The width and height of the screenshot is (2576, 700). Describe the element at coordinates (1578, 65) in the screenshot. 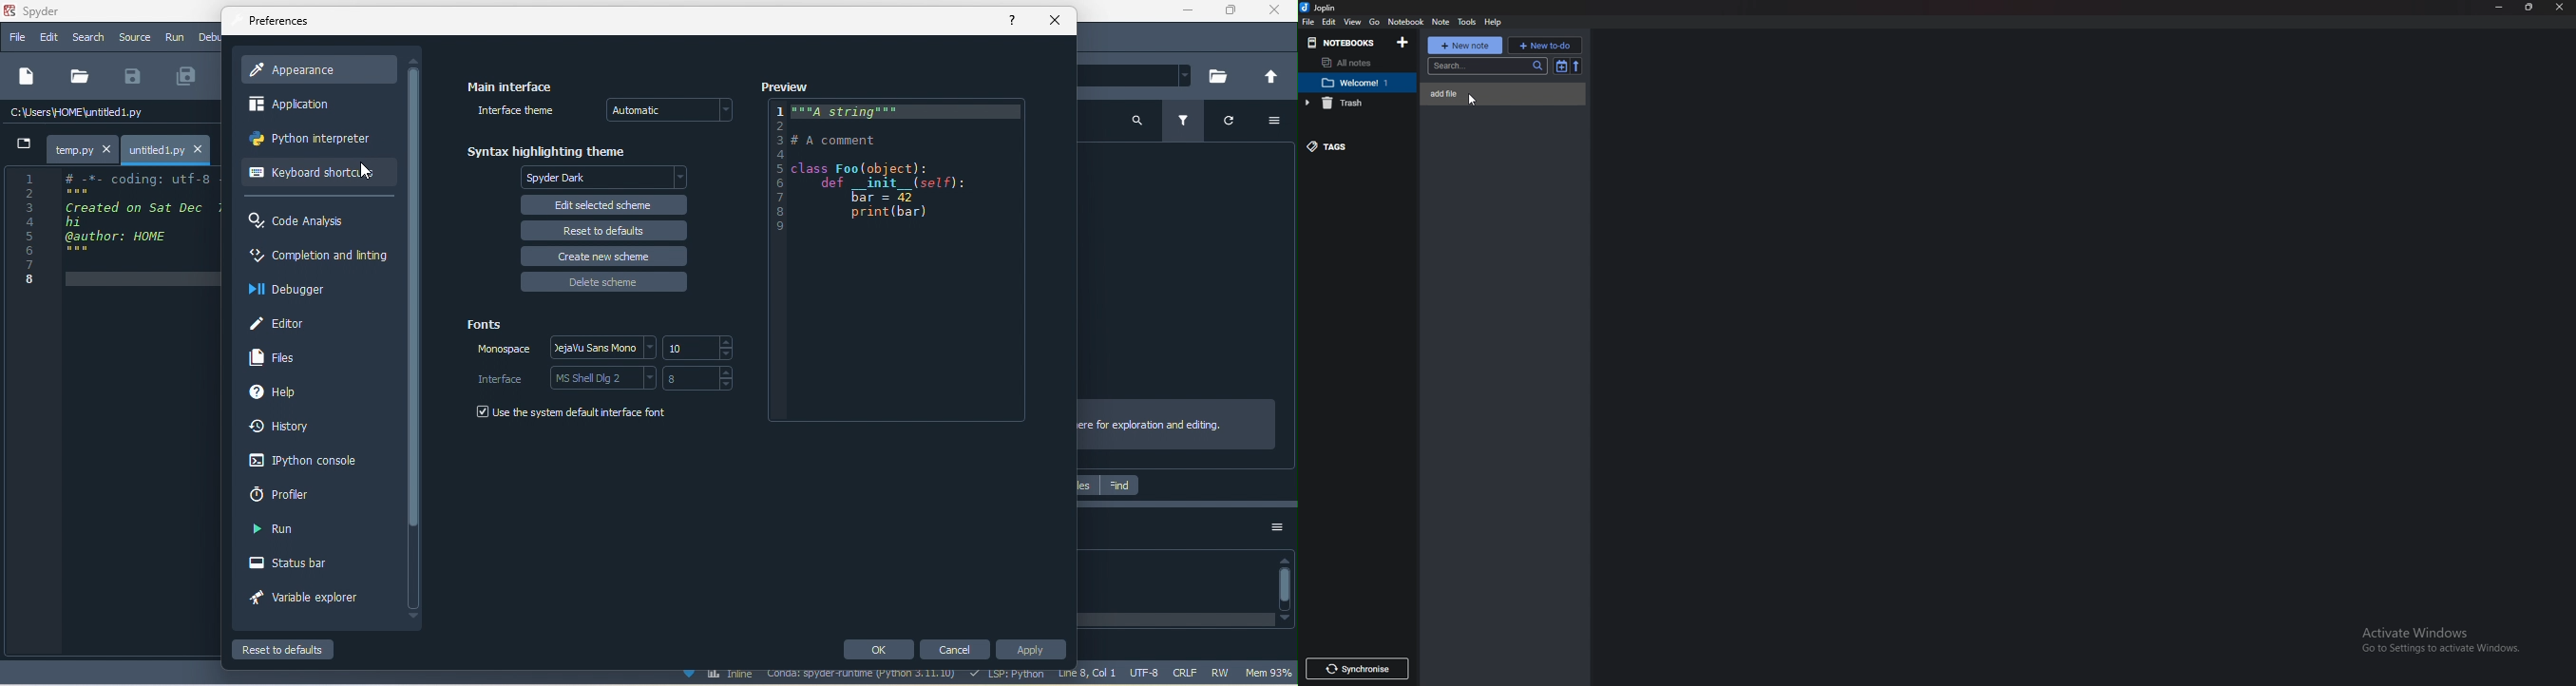

I see `reverse sort order` at that location.